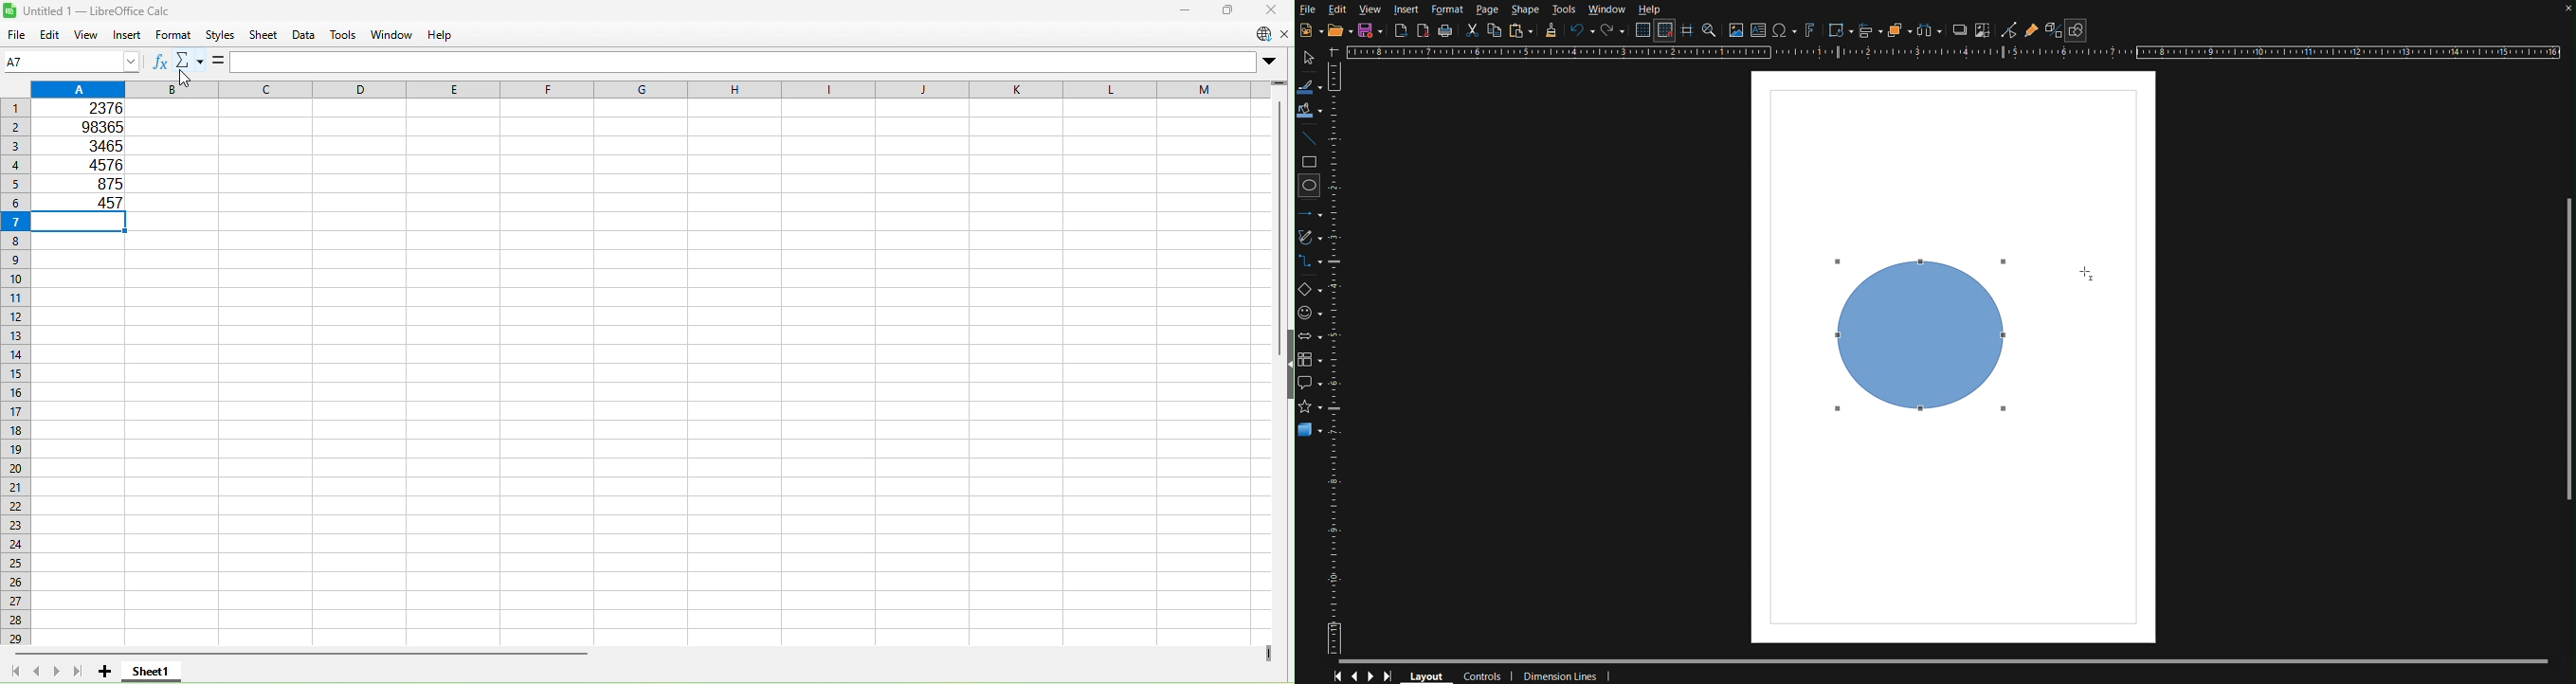 This screenshot has height=700, width=2576. I want to click on Shape Box, so click(1917, 340).